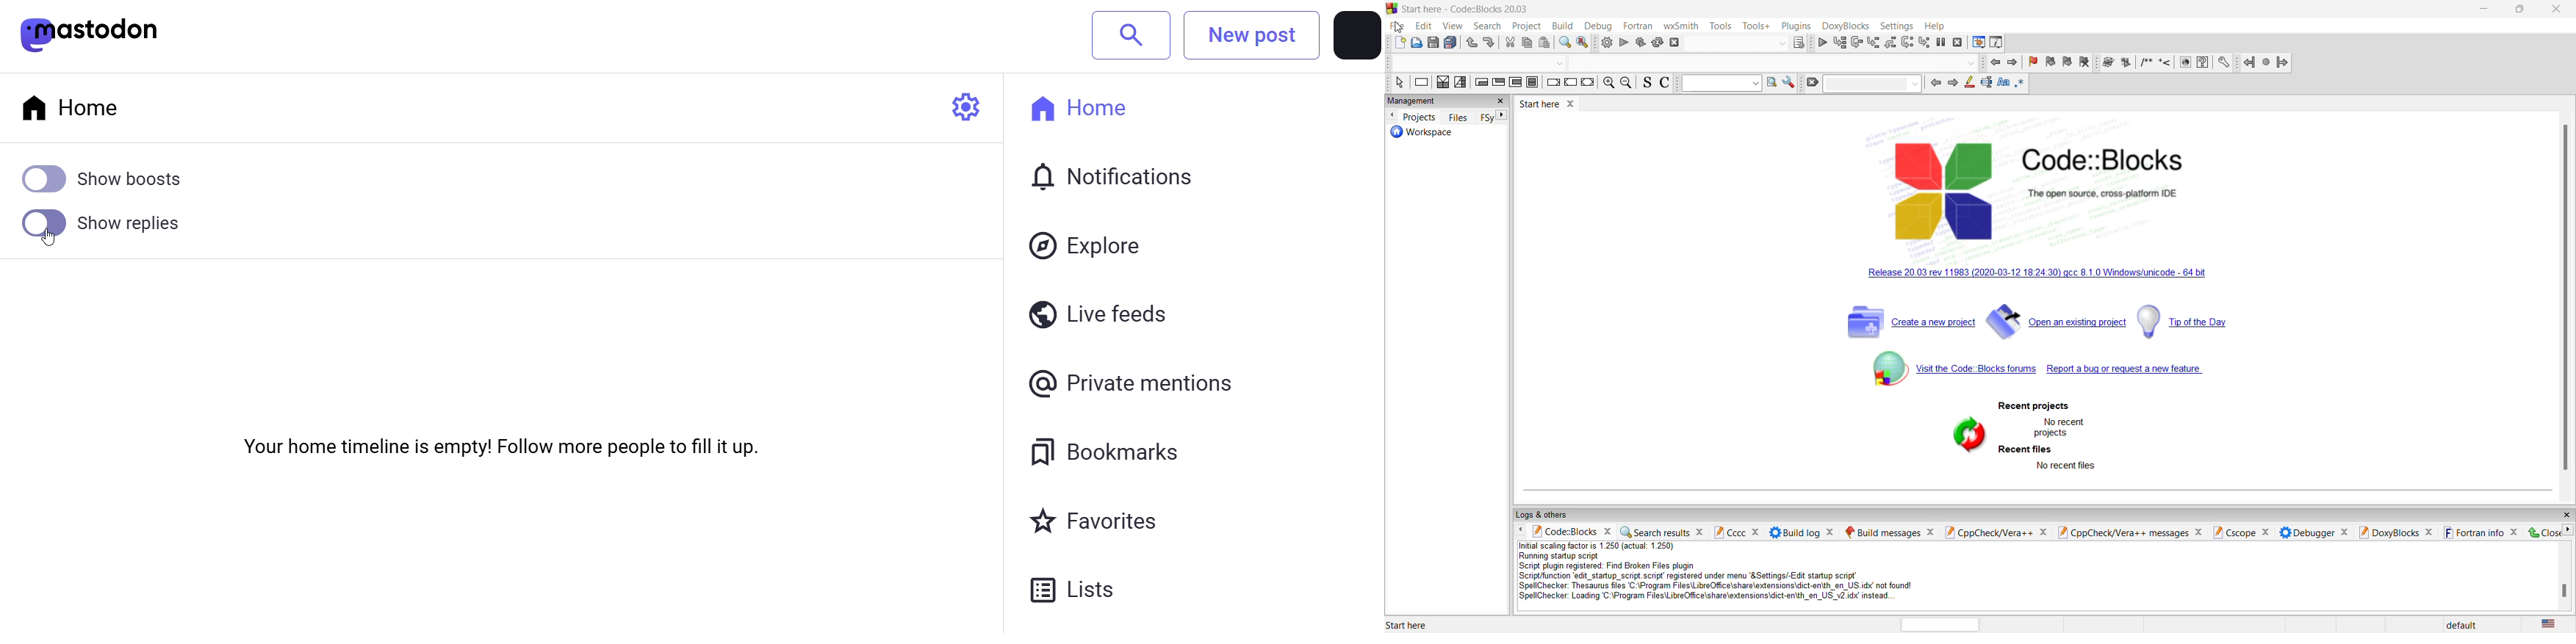 Image resolution: width=2576 pixels, height=644 pixels. What do you see at coordinates (1839, 42) in the screenshot?
I see `run to cursor` at bounding box center [1839, 42].